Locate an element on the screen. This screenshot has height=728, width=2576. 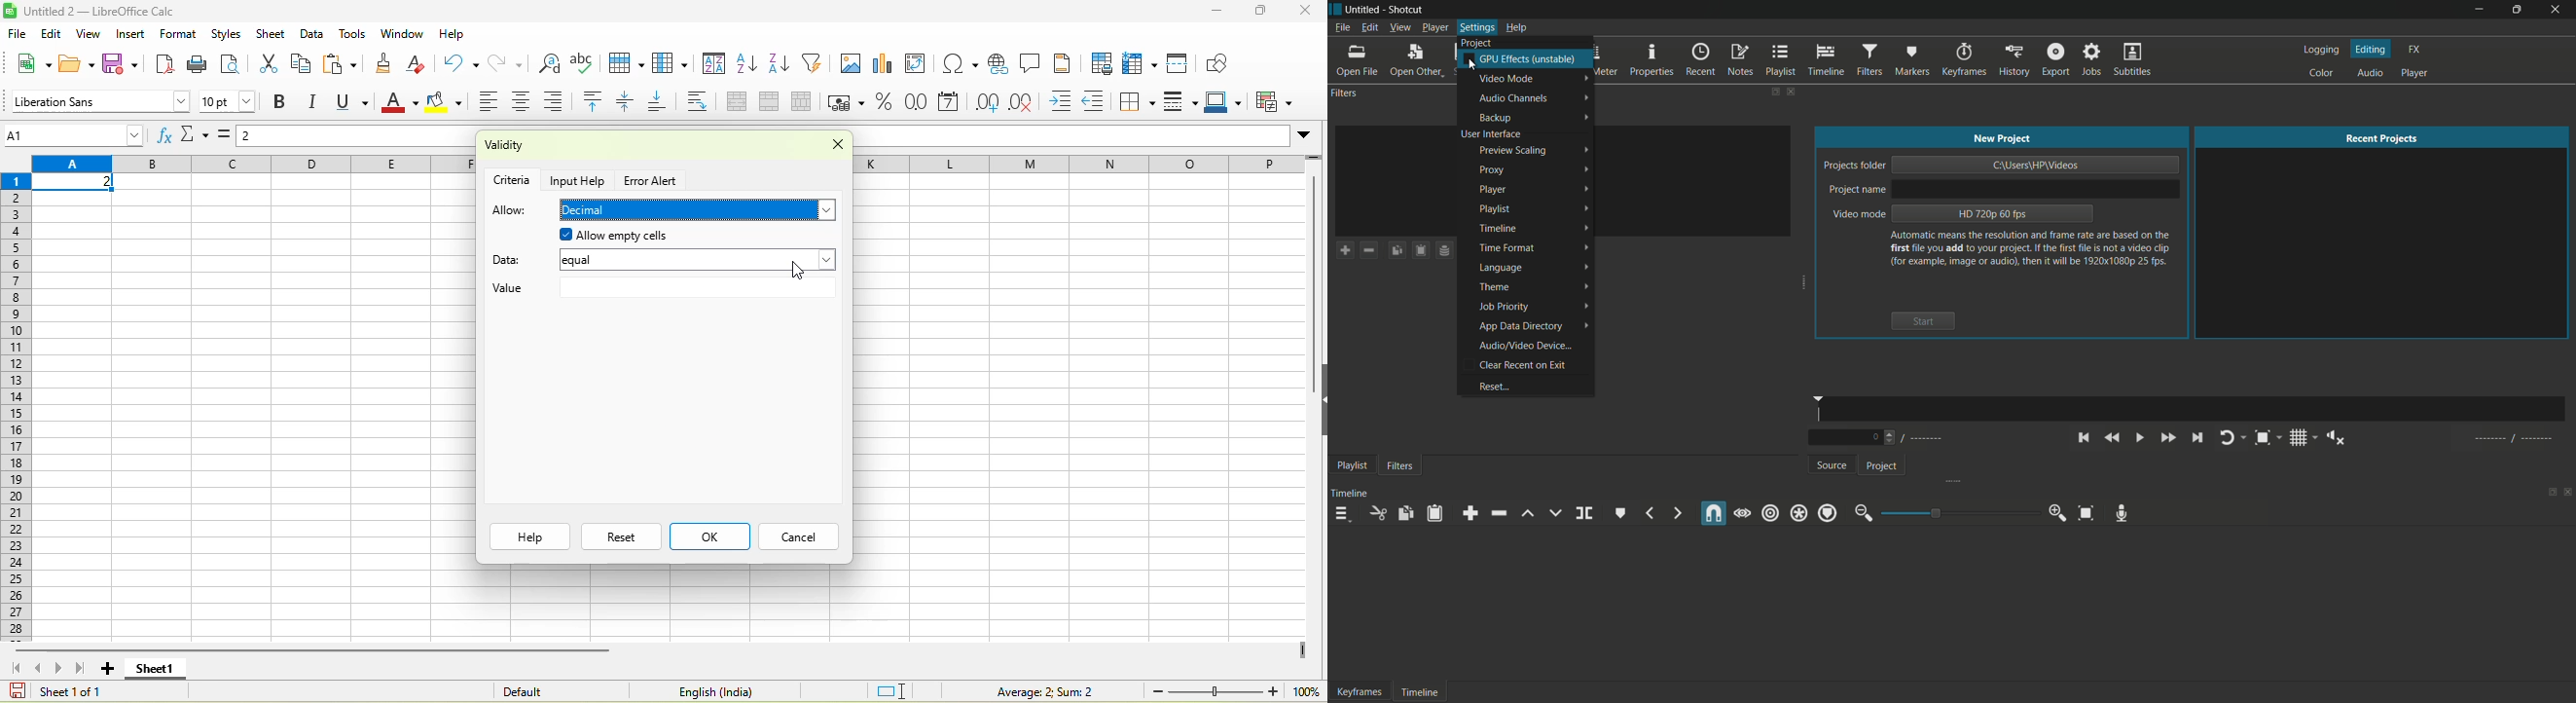
criteria is located at coordinates (513, 178).